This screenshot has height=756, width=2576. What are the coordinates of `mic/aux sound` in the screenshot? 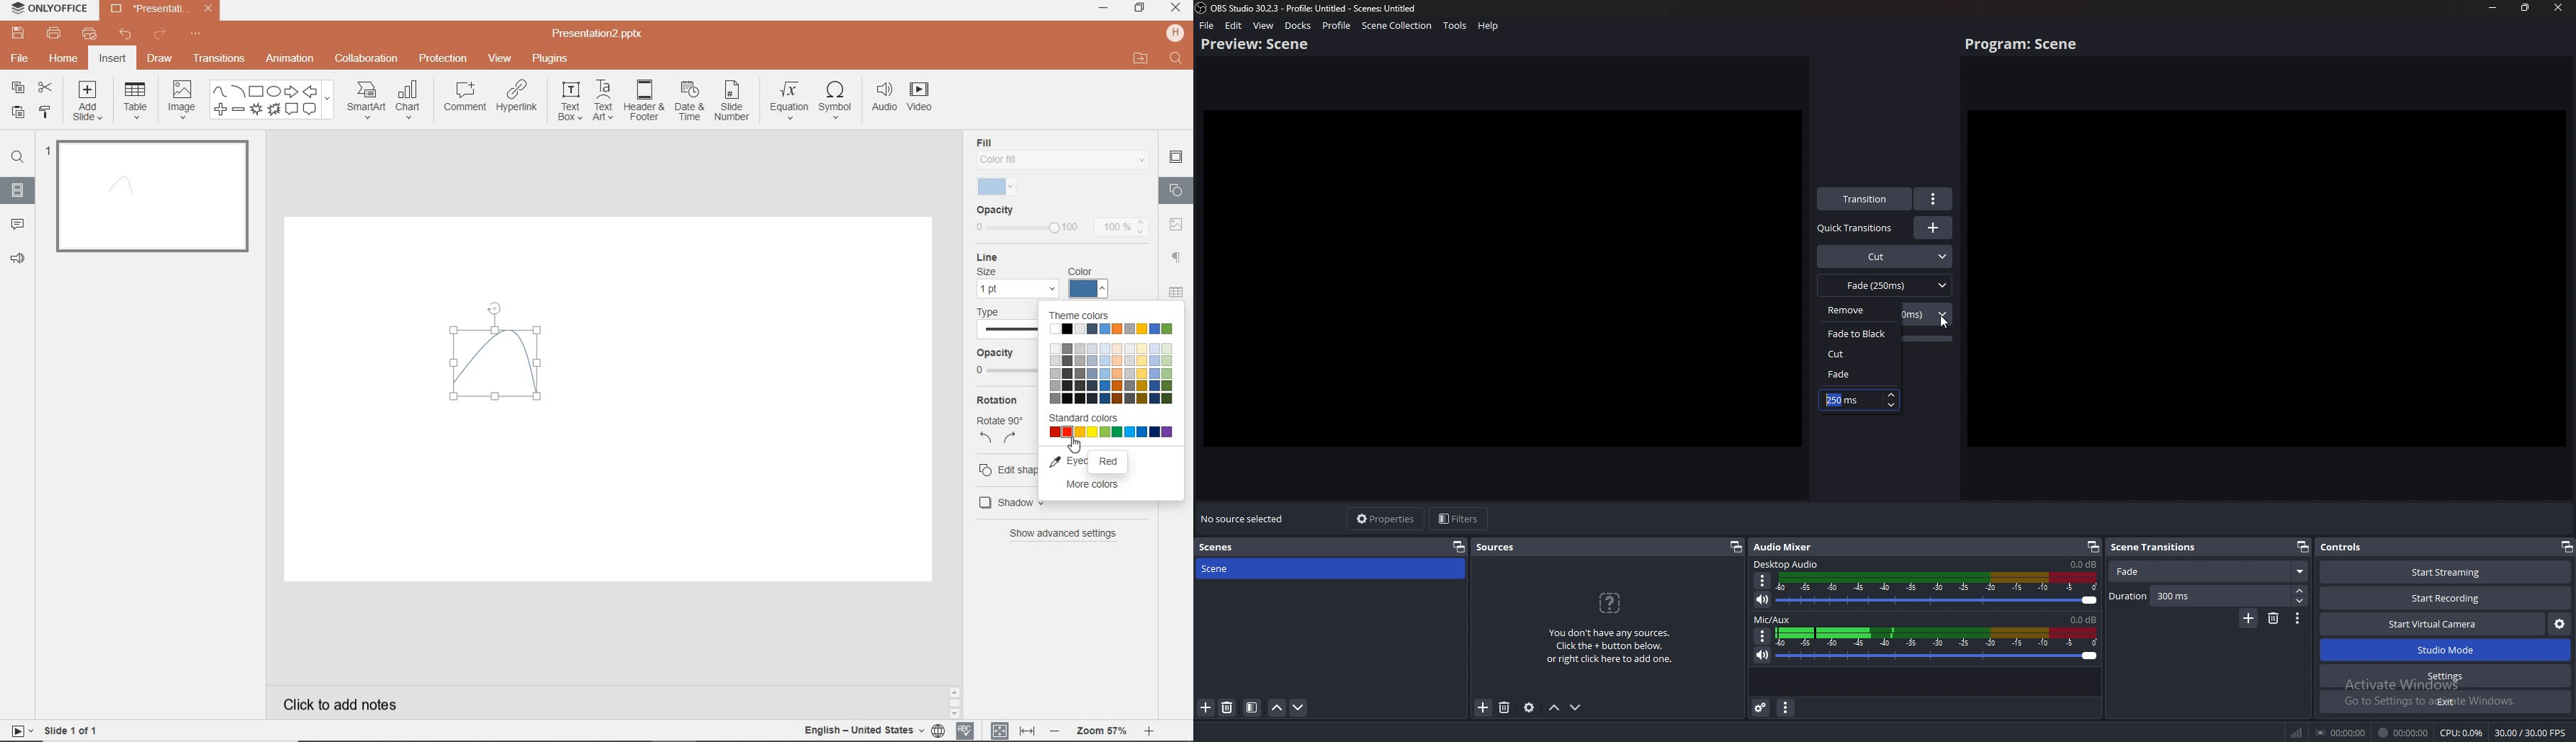 It's located at (2082, 619).